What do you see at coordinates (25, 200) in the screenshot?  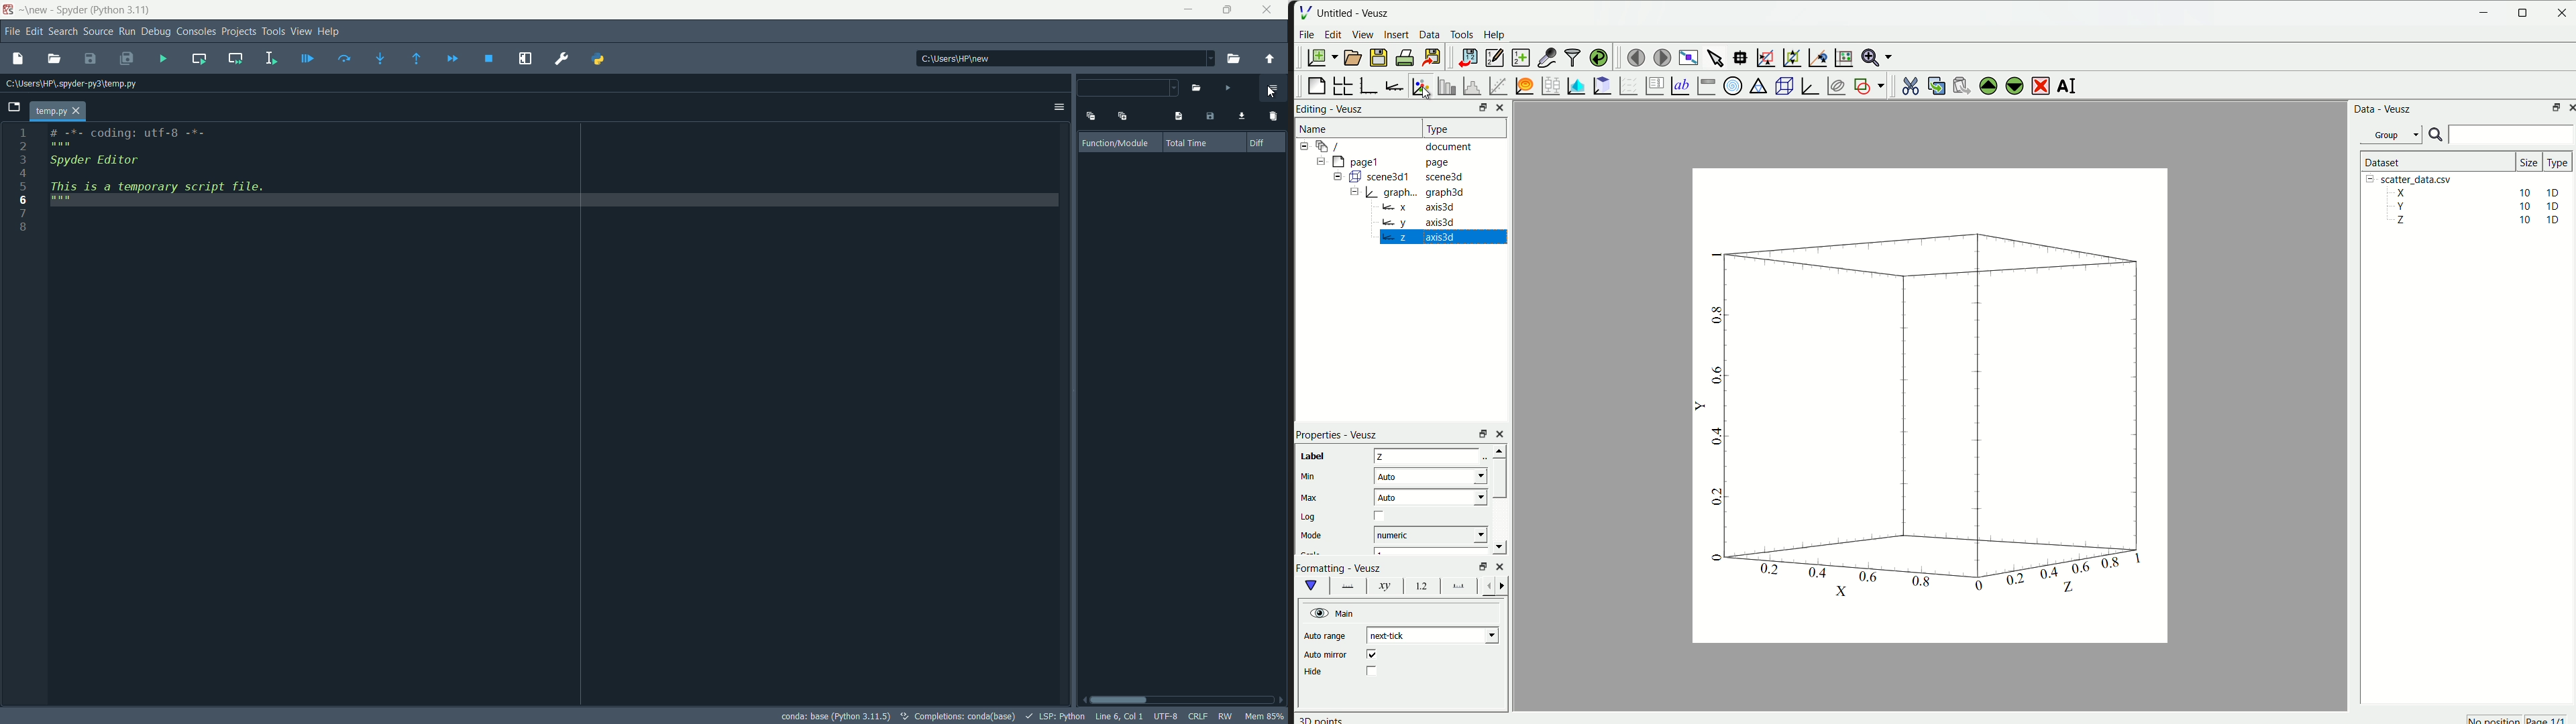 I see `6` at bounding box center [25, 200].